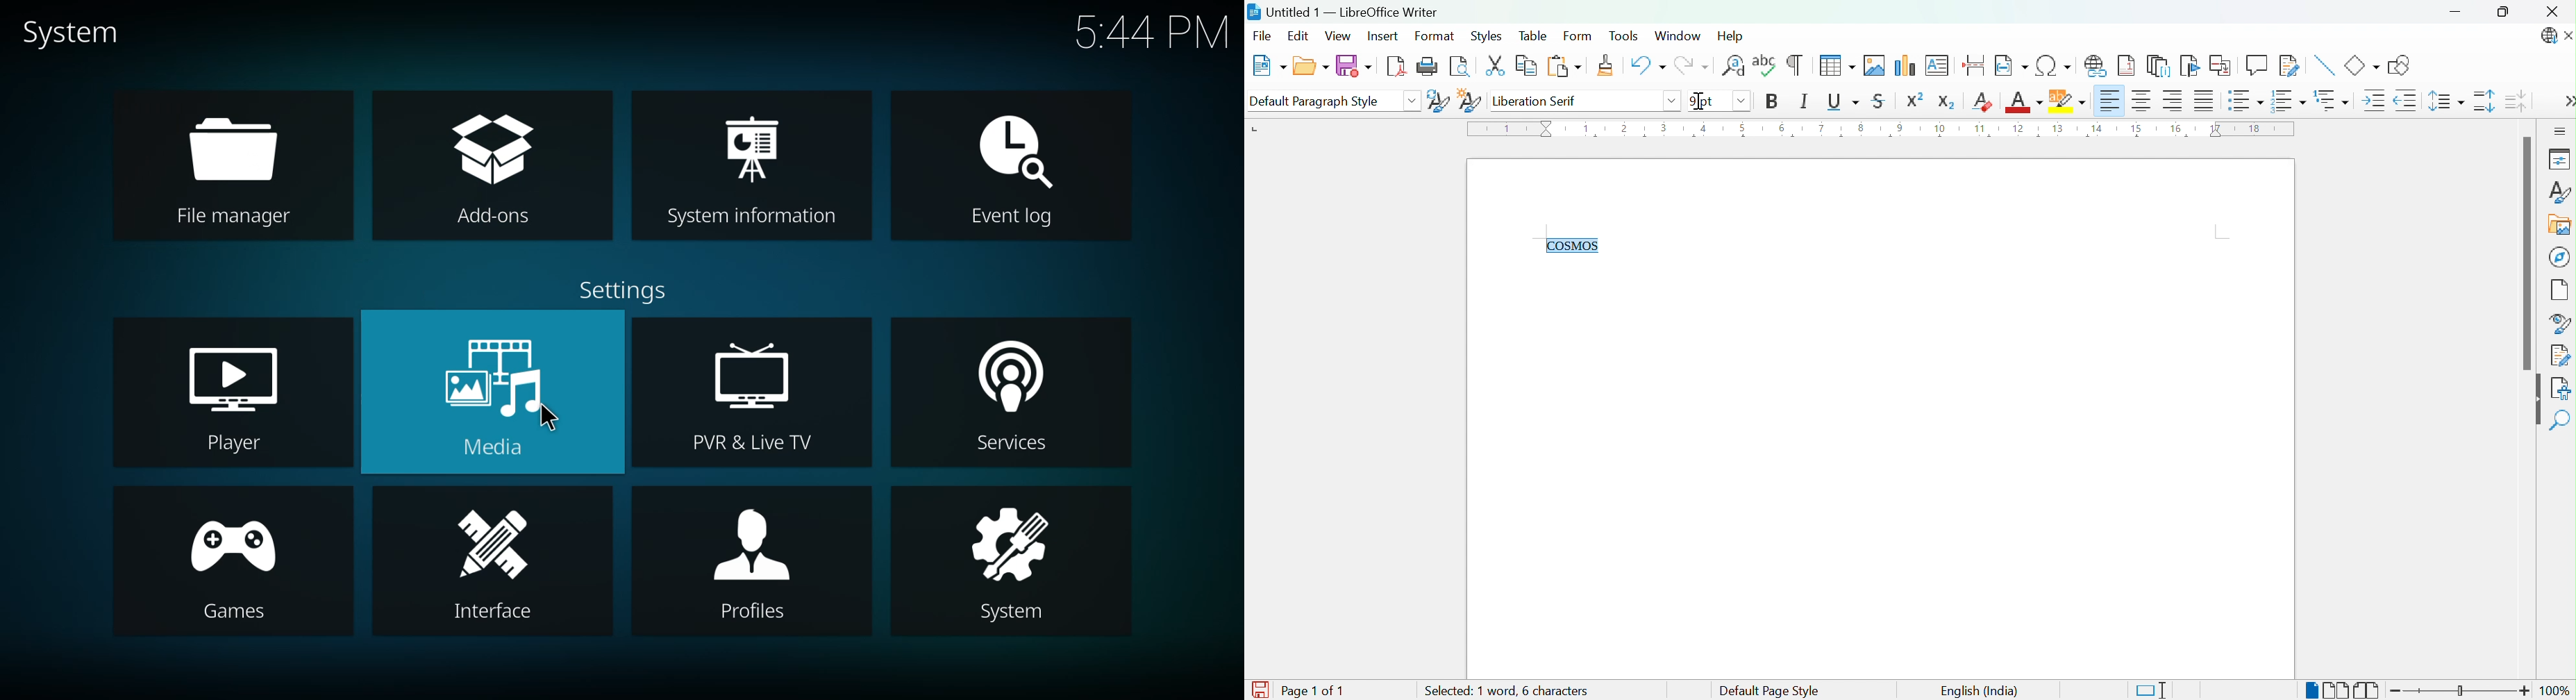  Describe the element at coordinates (1437, 100) in the screenshot. I see `Update Selected Style` at that location.